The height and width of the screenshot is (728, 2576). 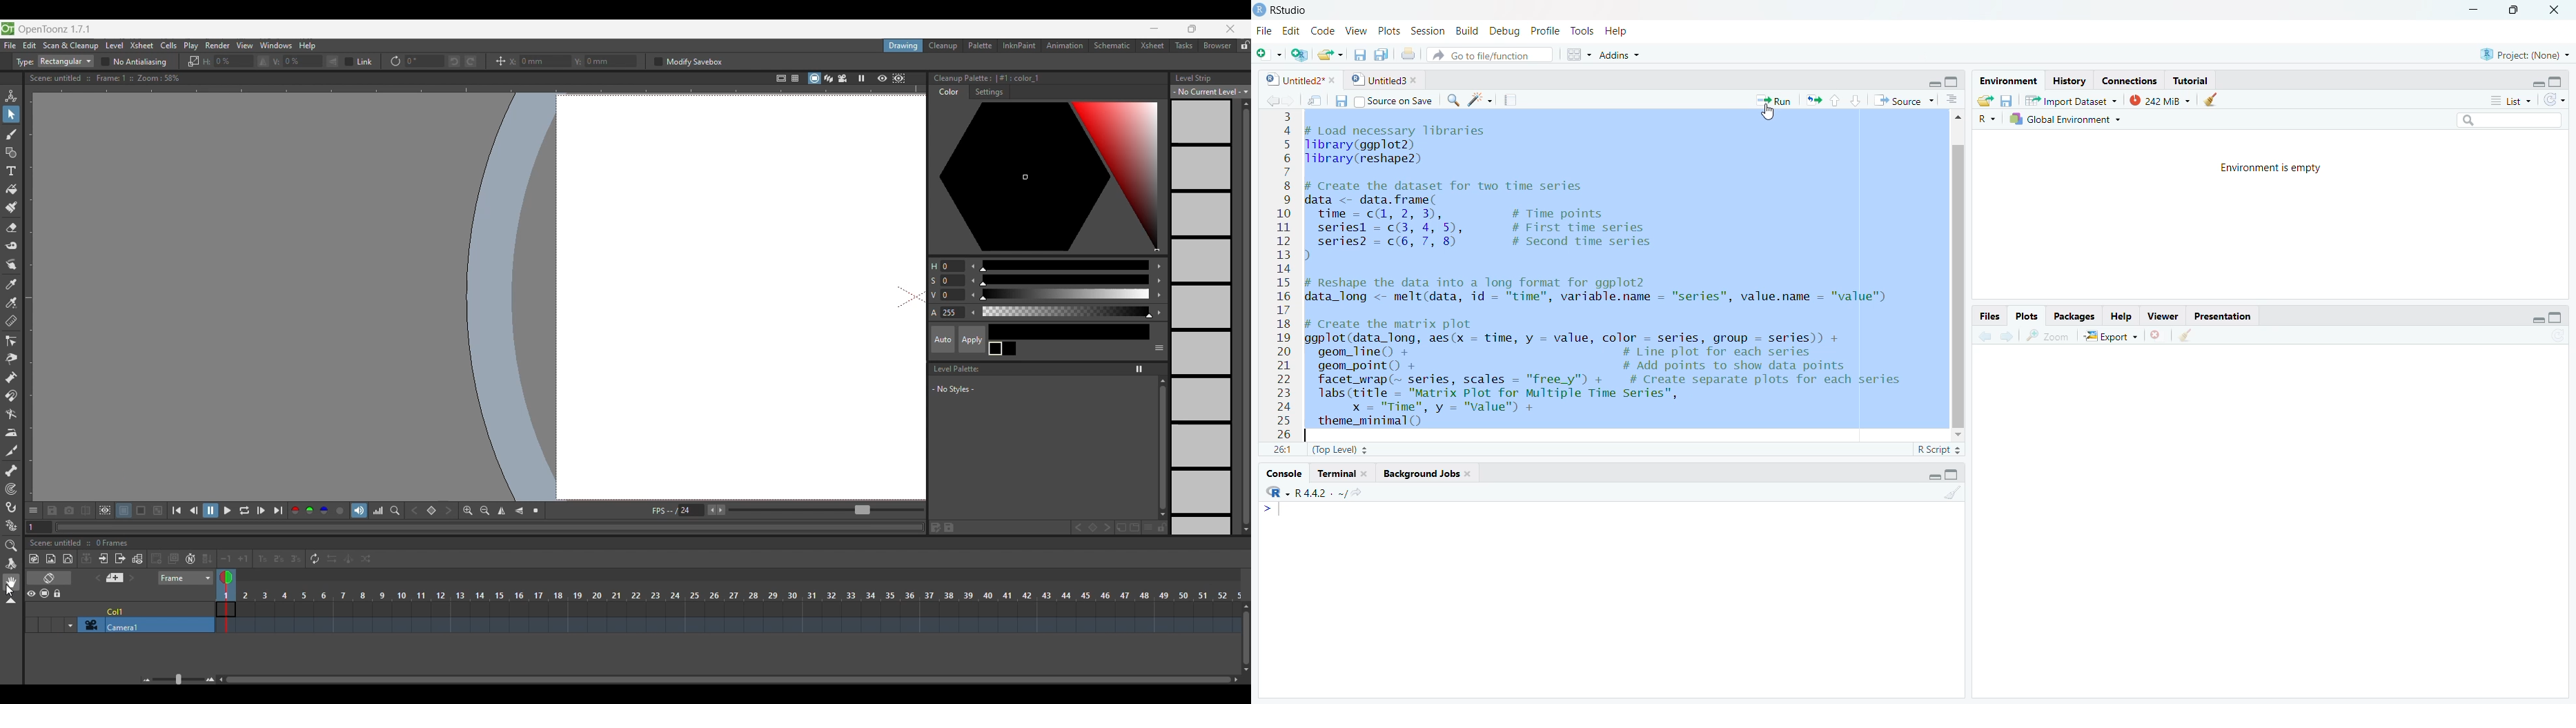 I want to click on Project: (None) , so click(x=2524, y=53).